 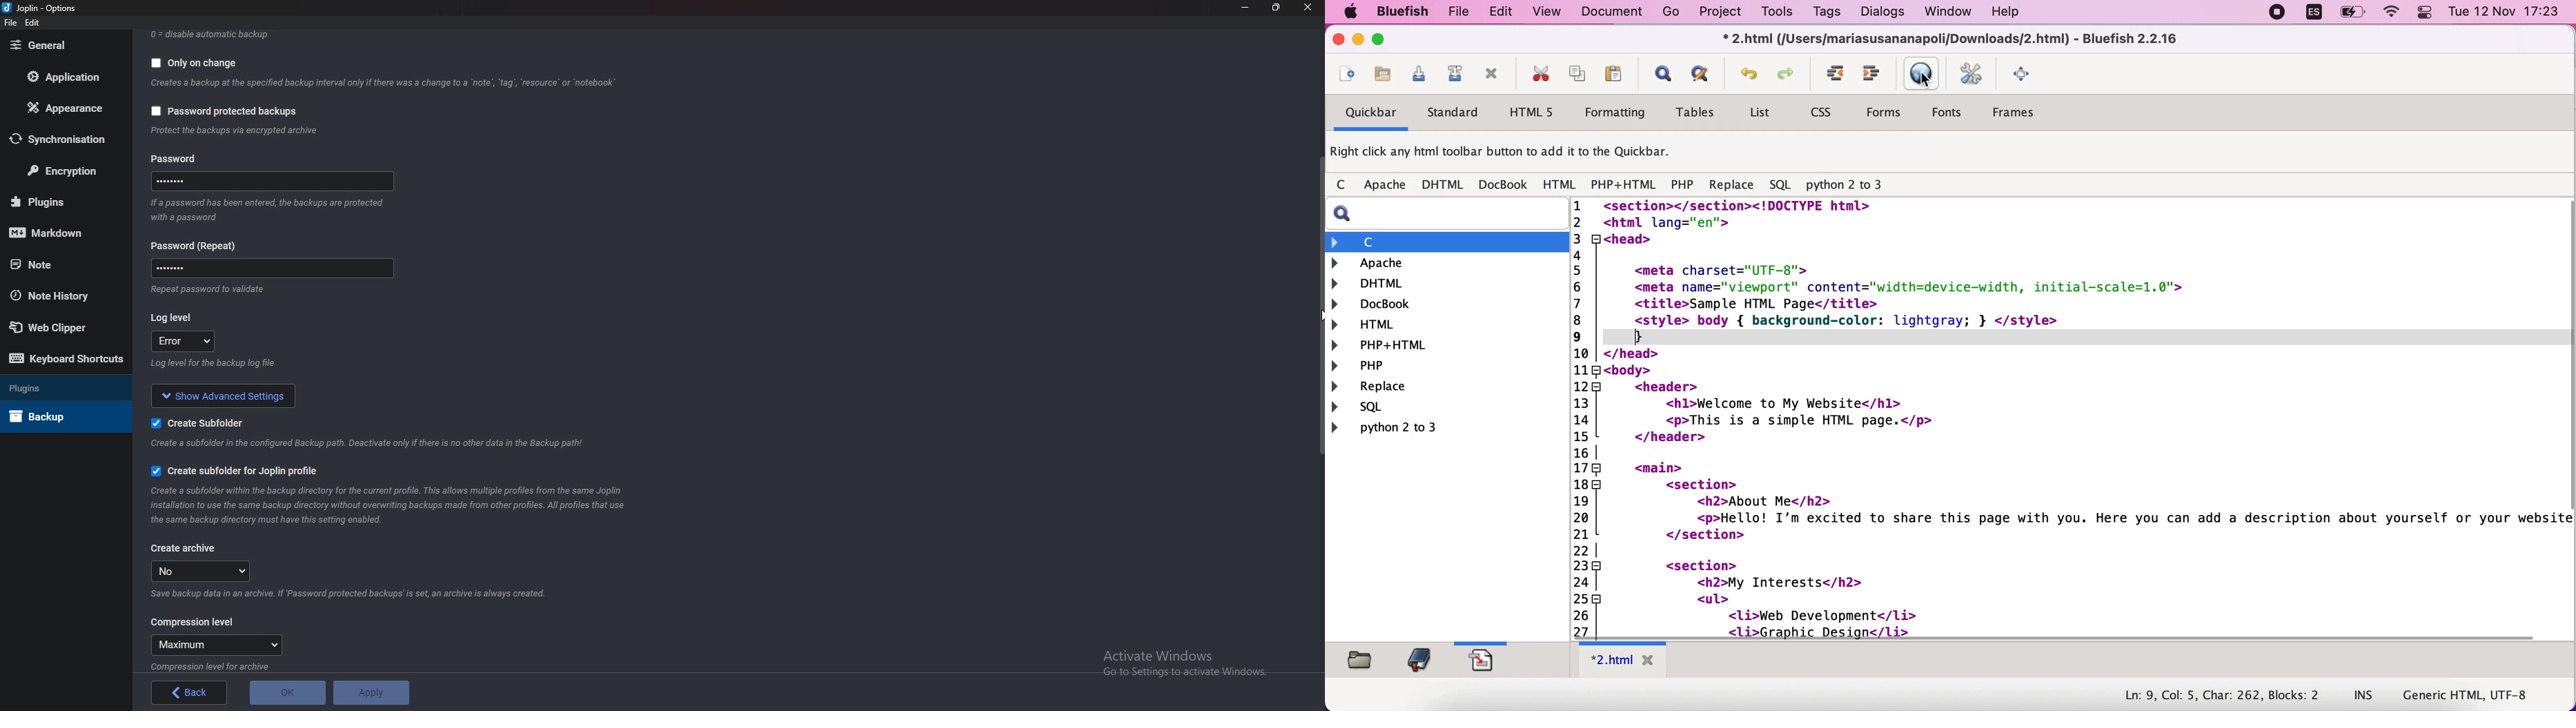 What do you see at coordinates (276, 181) in the screenshot?
I see `Password` at bounding box center [276, 181].